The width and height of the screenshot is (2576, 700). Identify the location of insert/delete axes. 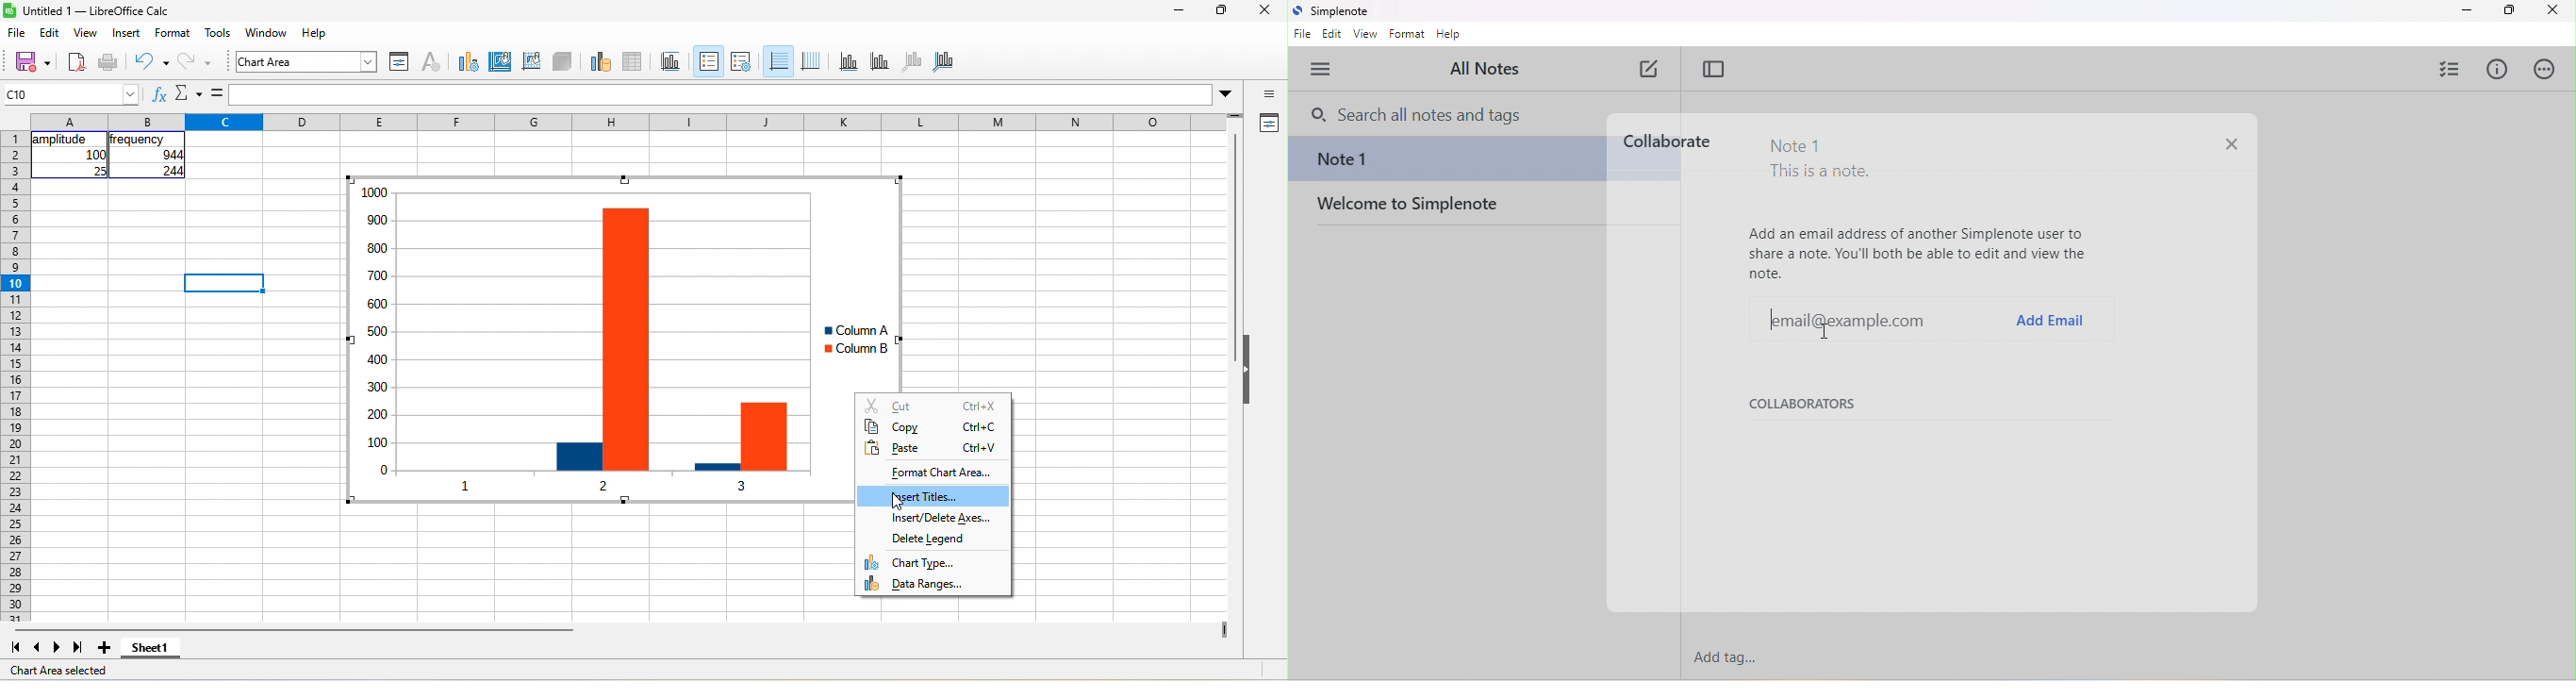
(933, 518).